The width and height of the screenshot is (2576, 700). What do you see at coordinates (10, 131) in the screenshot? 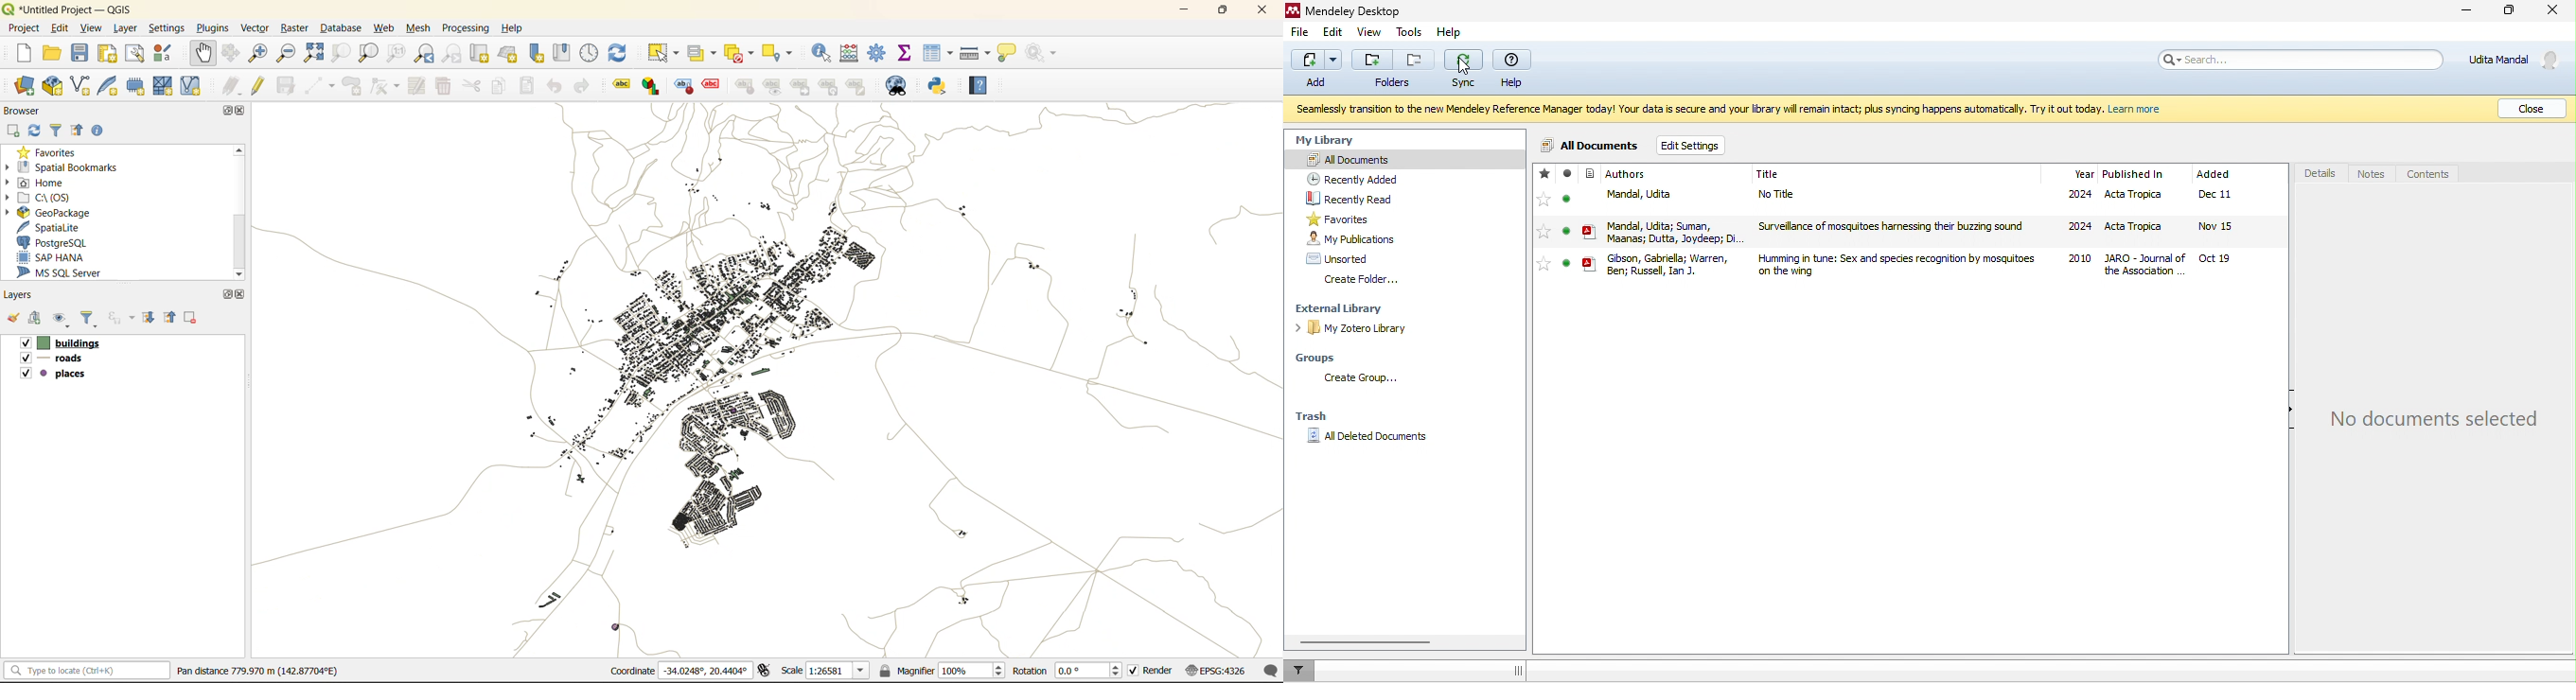
I see `add` at bounding box center [10, 131].